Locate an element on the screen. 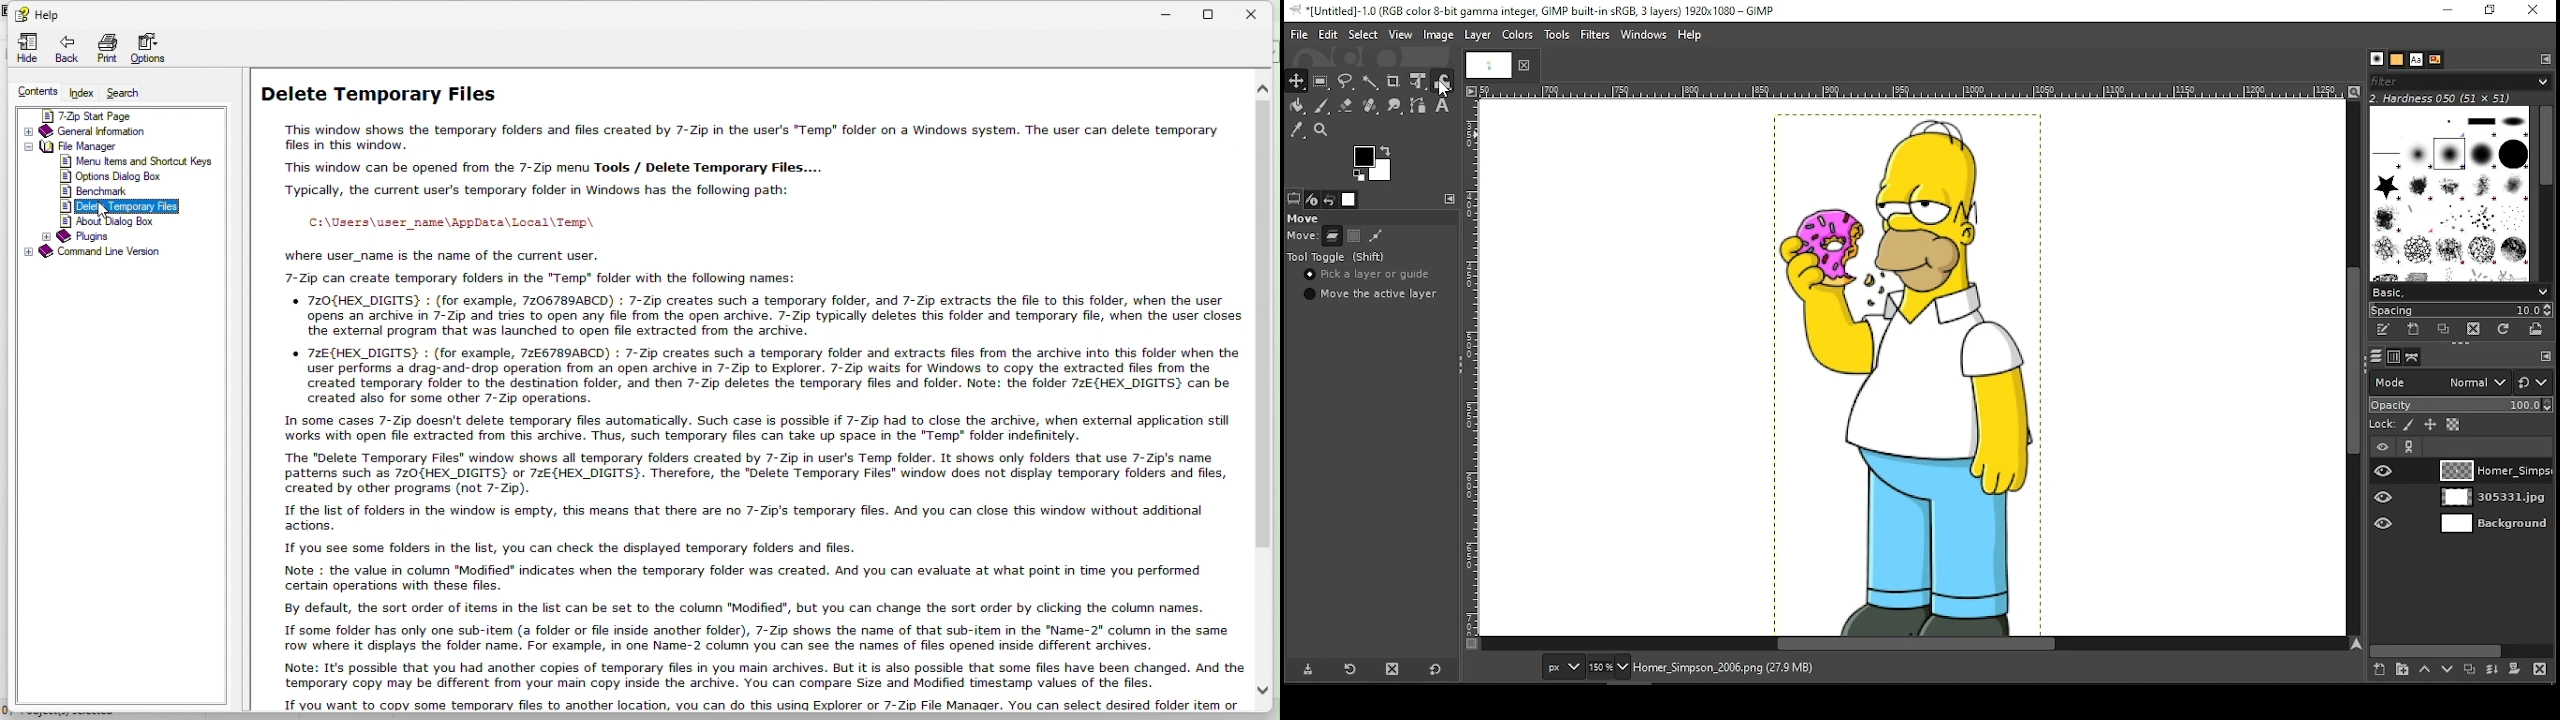  move is located at coordinates (1308, 219).